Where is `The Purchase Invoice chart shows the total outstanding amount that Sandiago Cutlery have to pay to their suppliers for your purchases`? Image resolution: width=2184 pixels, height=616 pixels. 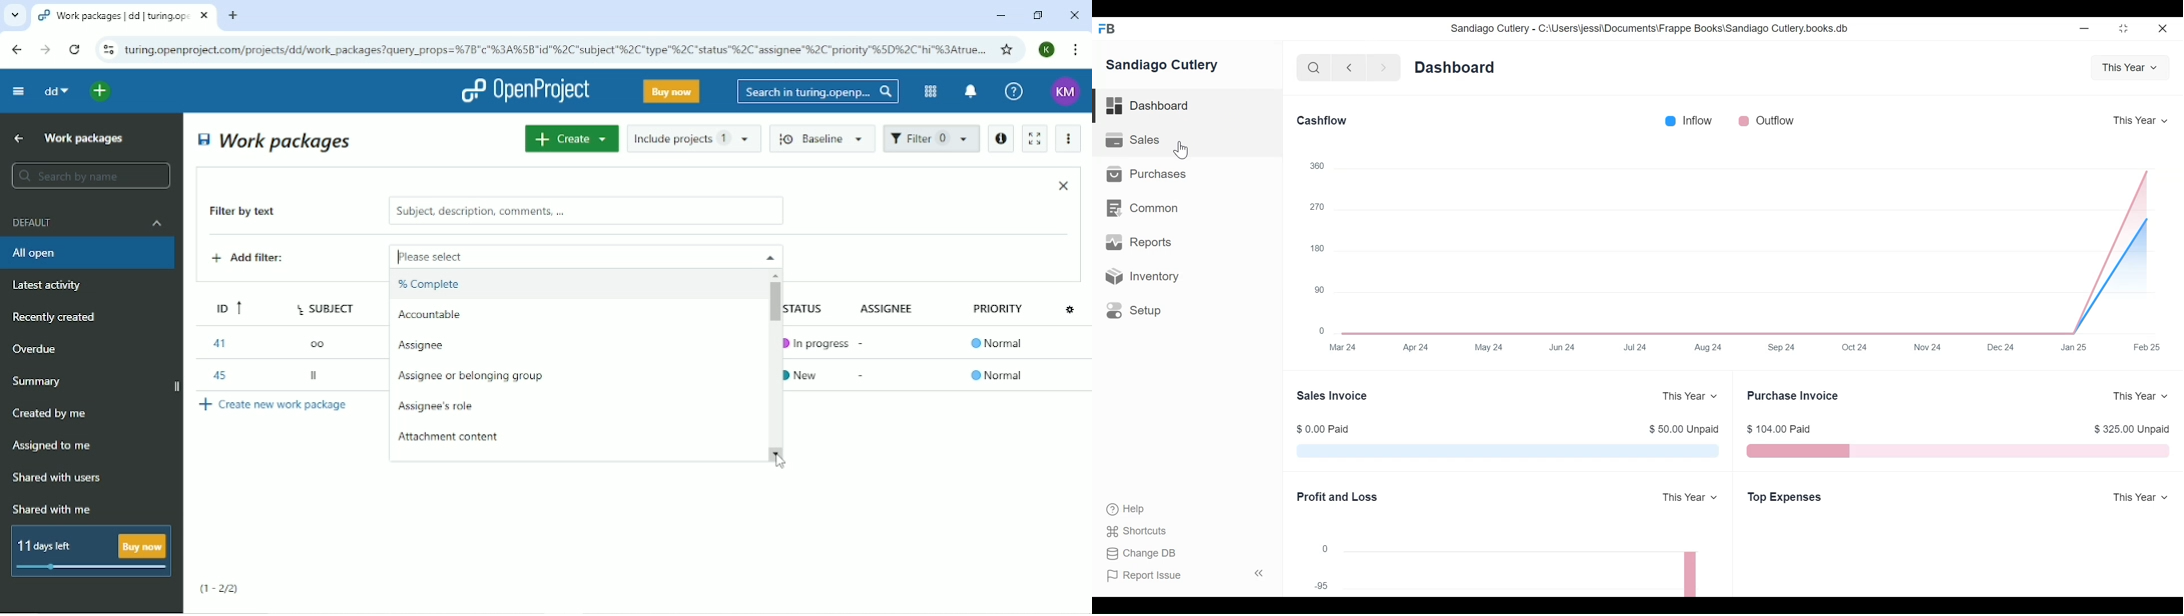 The Purchase Invoice chart shows the total outstanding amount that Sandiago Cutlery have to pay to their suppliers for your purchases is located at coordinates (1959, 450).